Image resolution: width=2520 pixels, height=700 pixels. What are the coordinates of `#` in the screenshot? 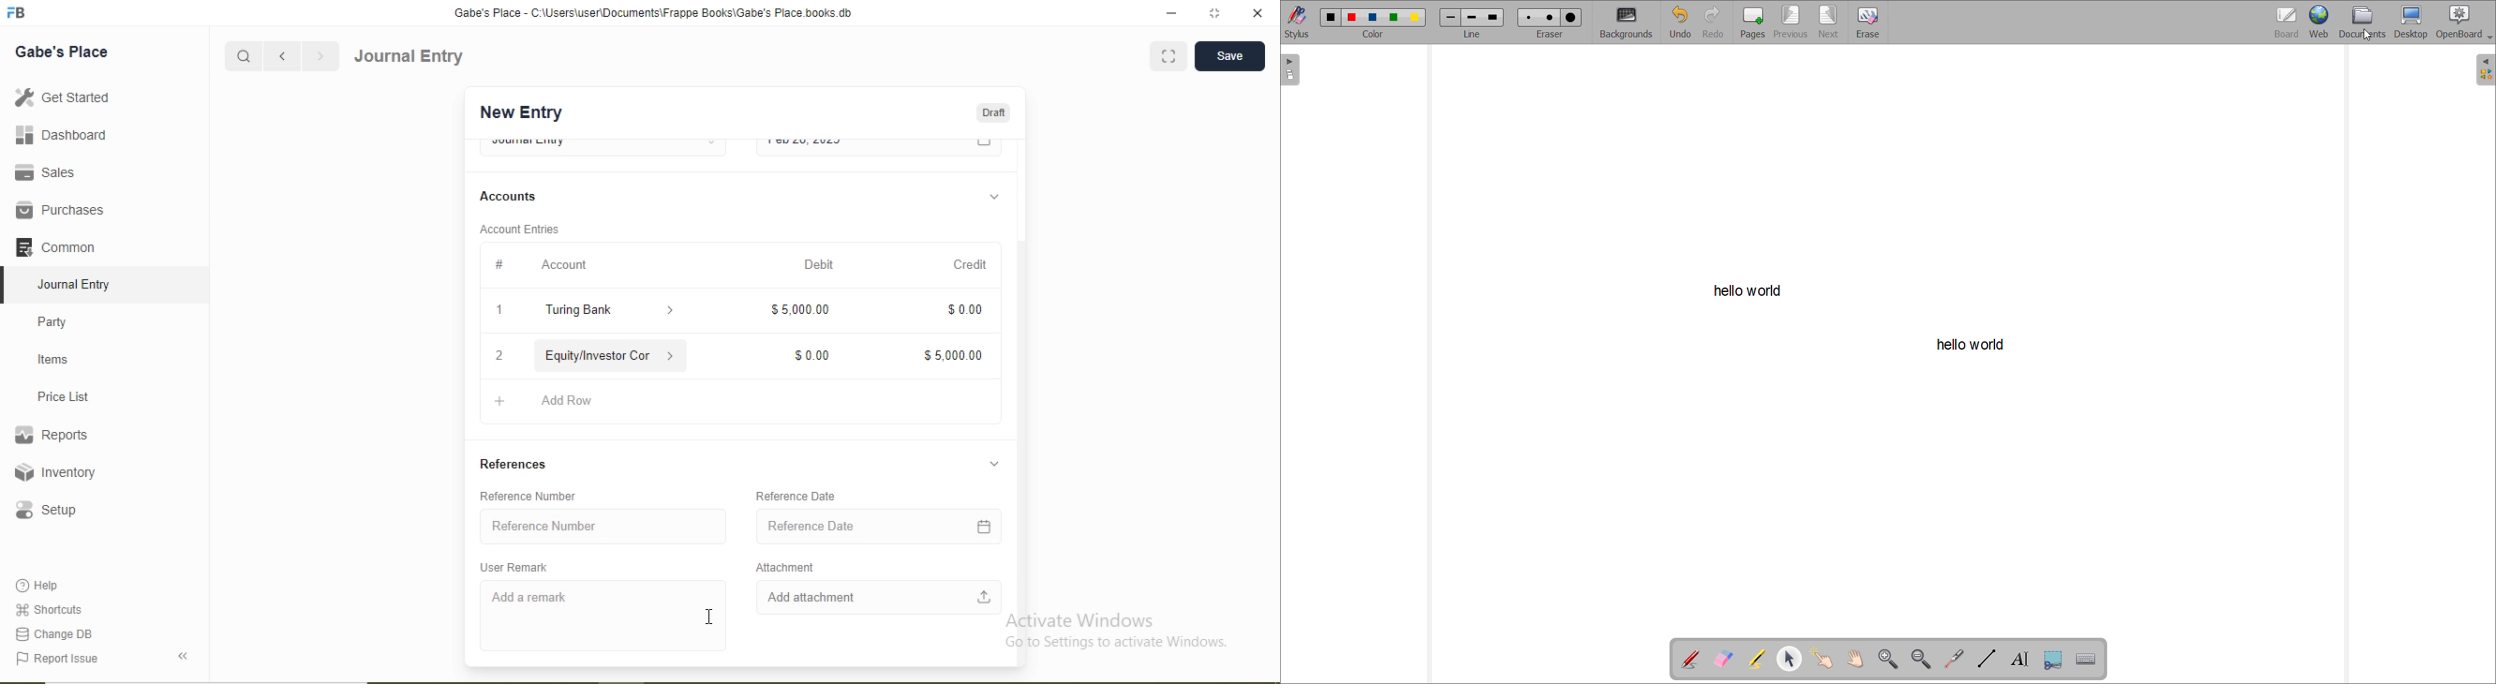 It's located at (499, 266).